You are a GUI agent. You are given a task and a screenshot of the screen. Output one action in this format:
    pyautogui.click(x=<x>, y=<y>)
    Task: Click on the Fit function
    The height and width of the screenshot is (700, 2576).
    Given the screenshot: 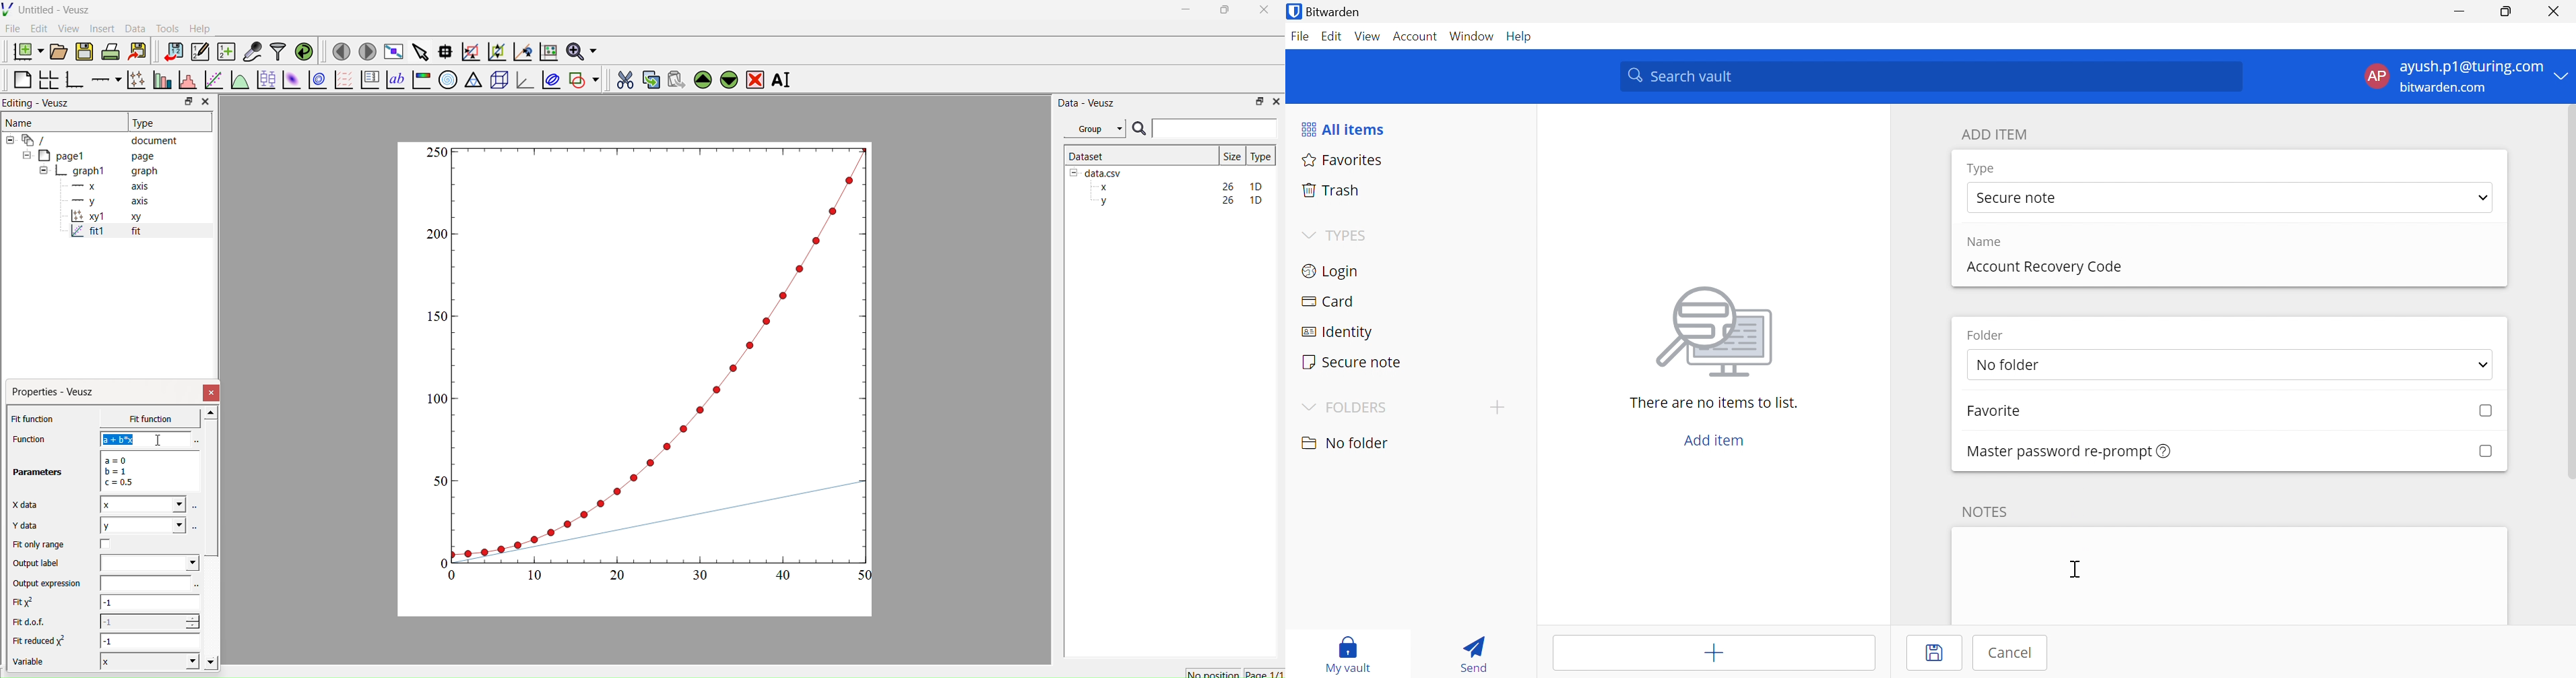 What is the action you would take?
    pyautogui.click(x=34, y=419)
    